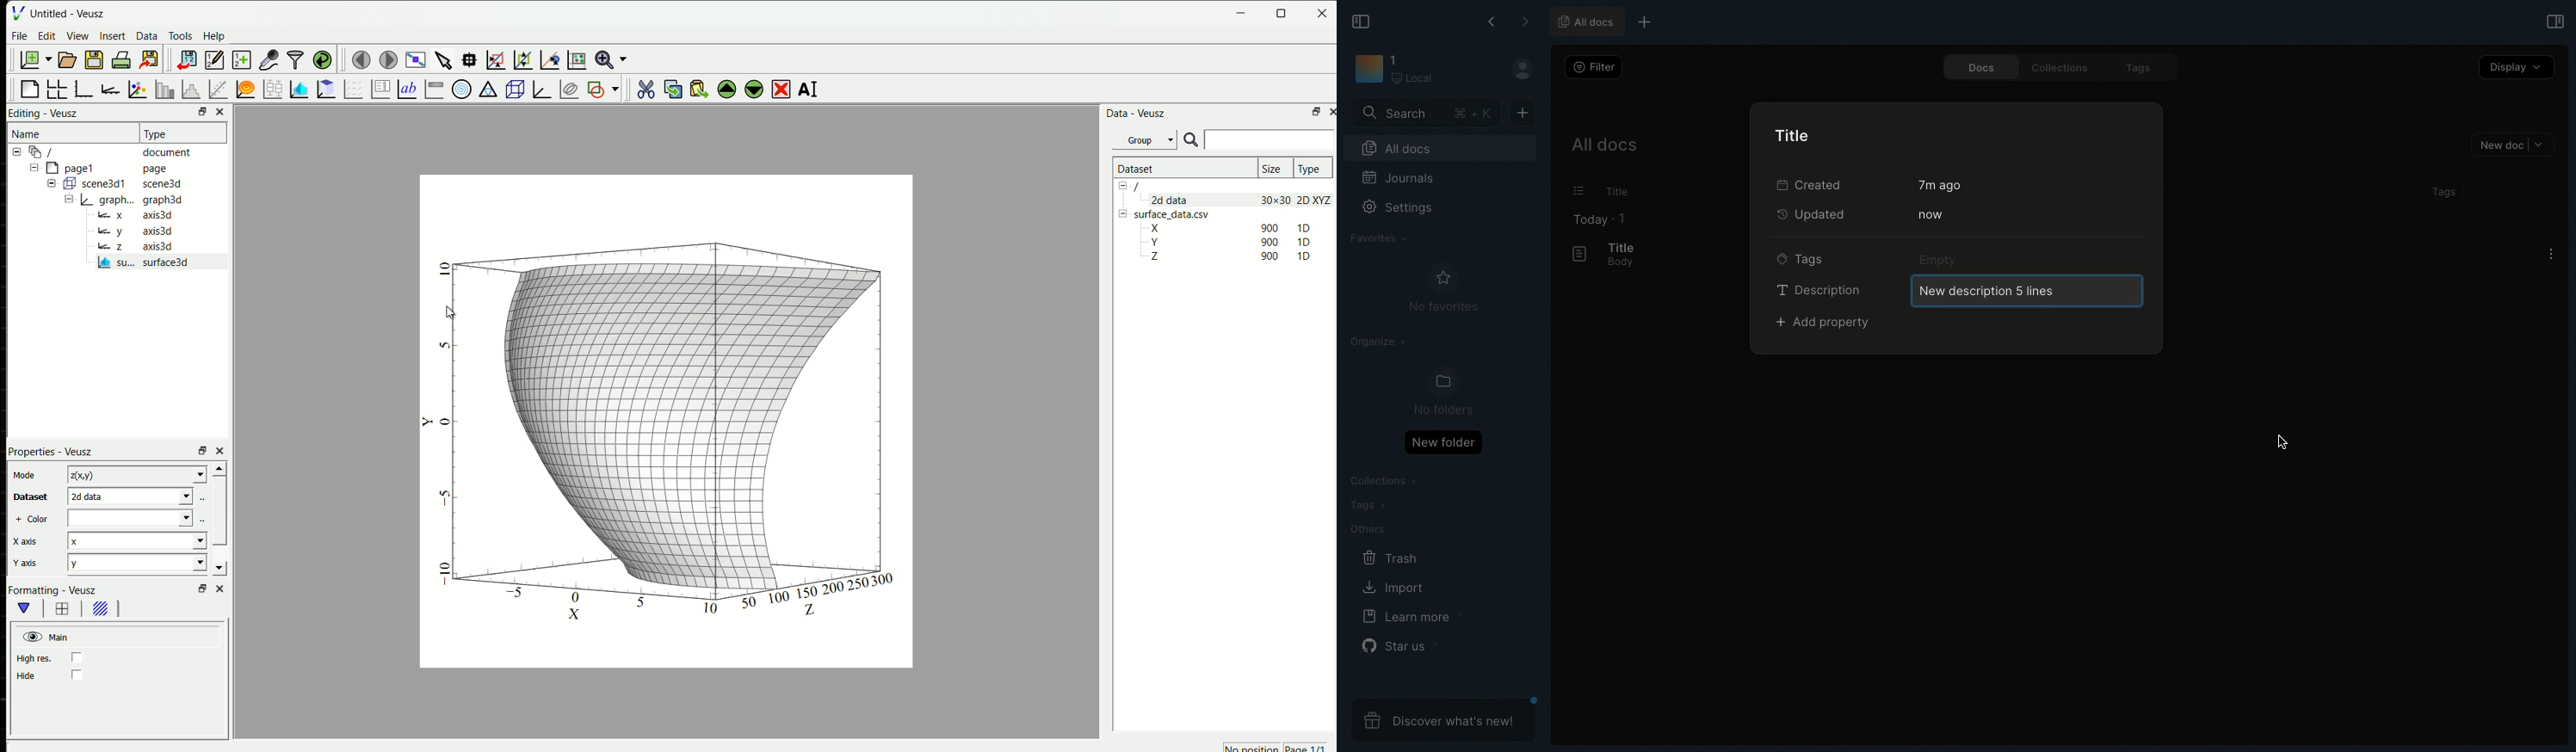  Describe the element at coordinates (667, 437) in the screenshot. I see `2d graph` at that location.